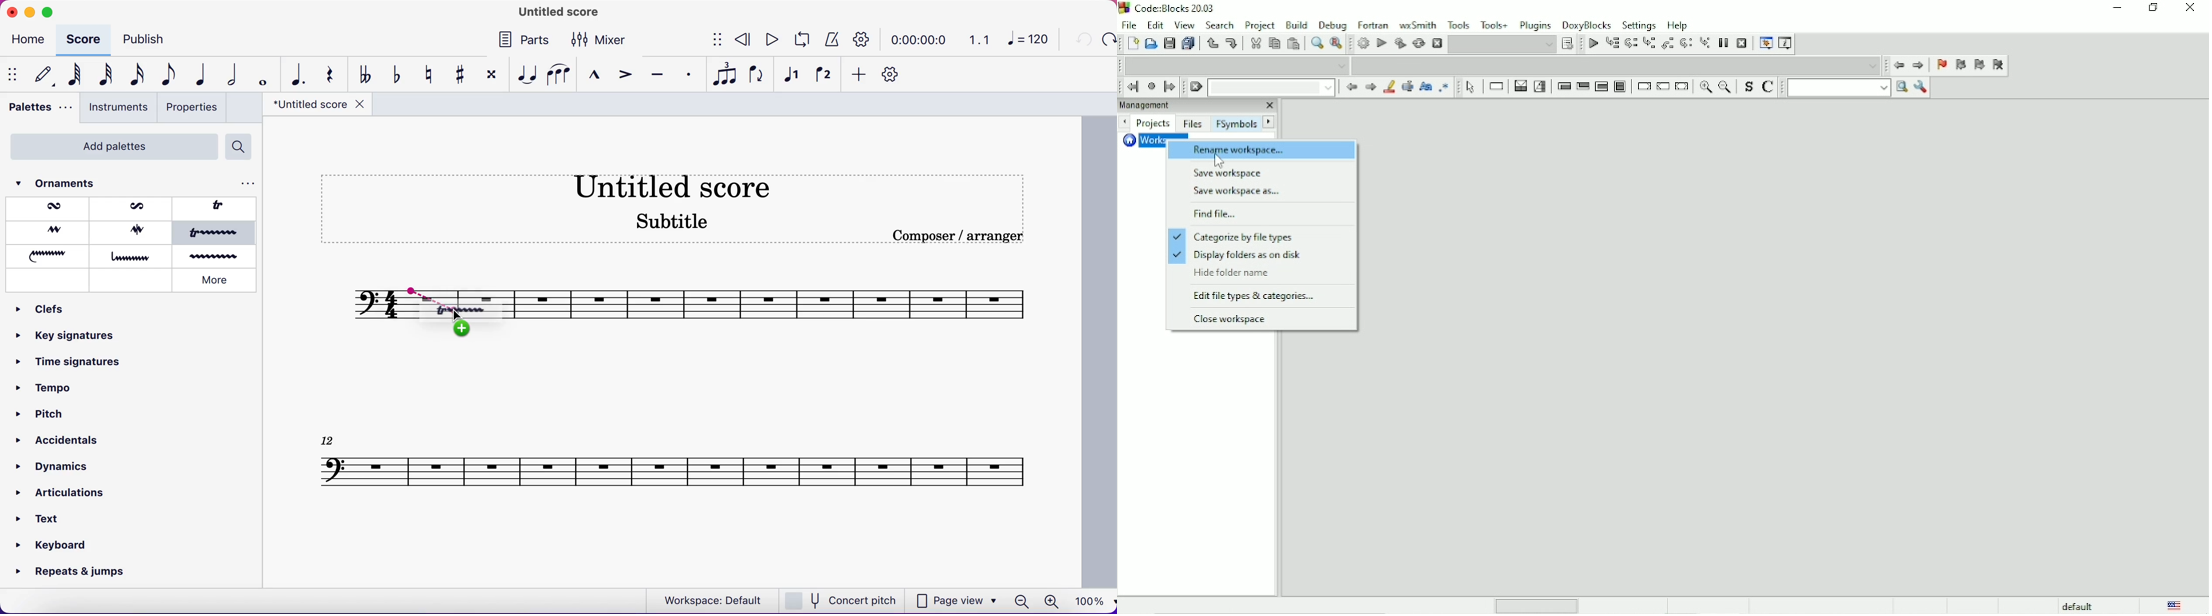 This screenshot has width=2212, height=616. What do you see at coordinates (1639, 25) in the screenshot?
I see `Settings` at bounding box center [1639, 25].